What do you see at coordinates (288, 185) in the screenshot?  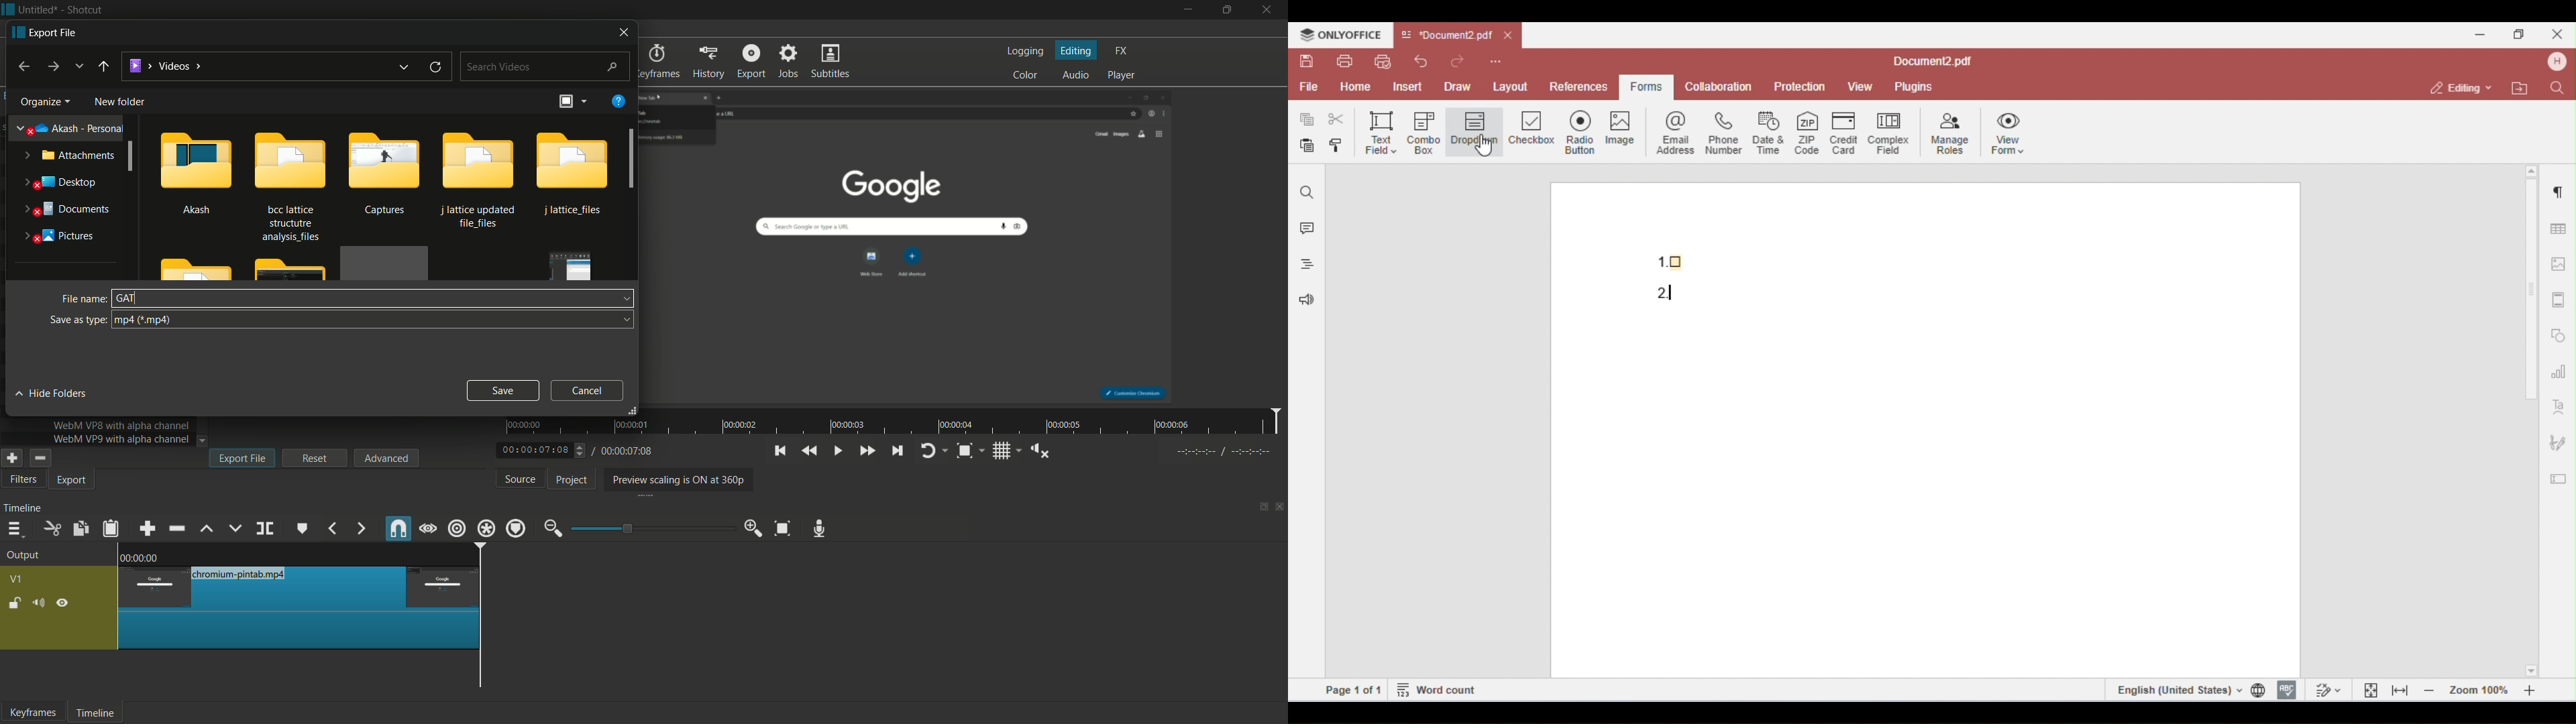 I see `folder-2` at bounding box center [288, 185].